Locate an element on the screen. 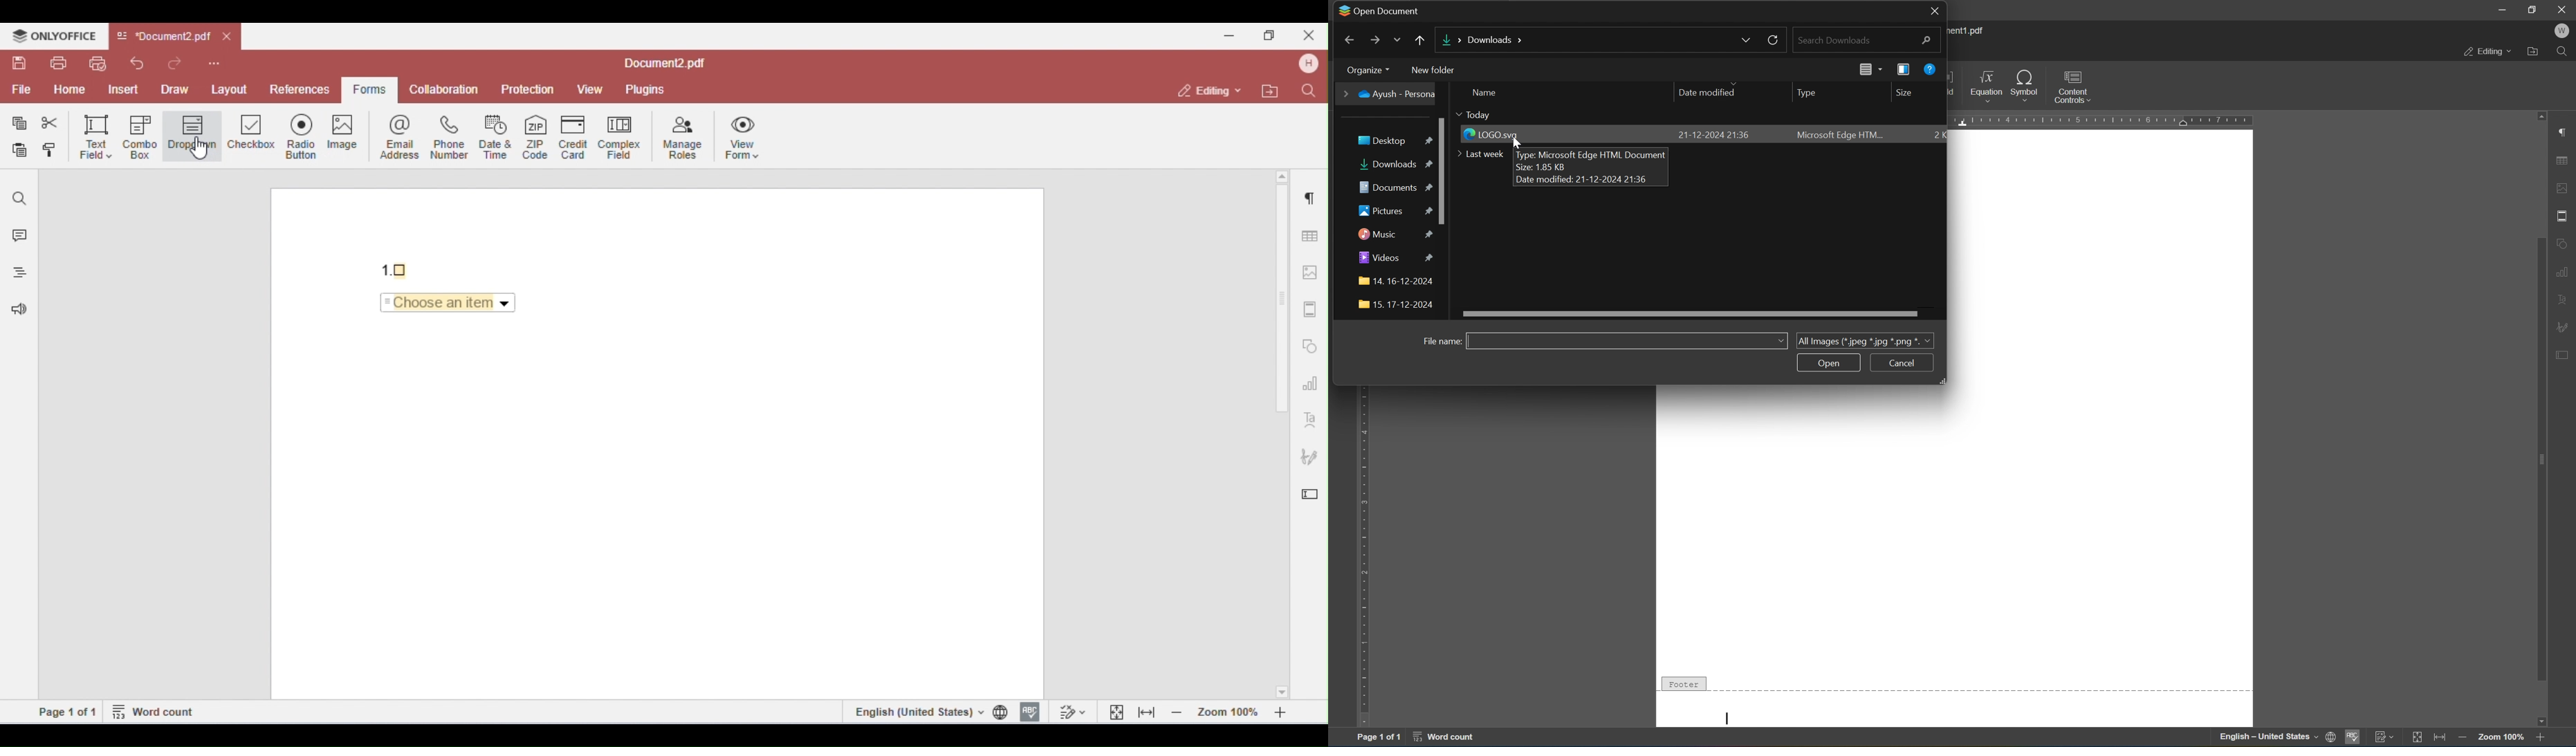 The image size is (2576, 756). signature settings is located at coordinates (2565, 327).